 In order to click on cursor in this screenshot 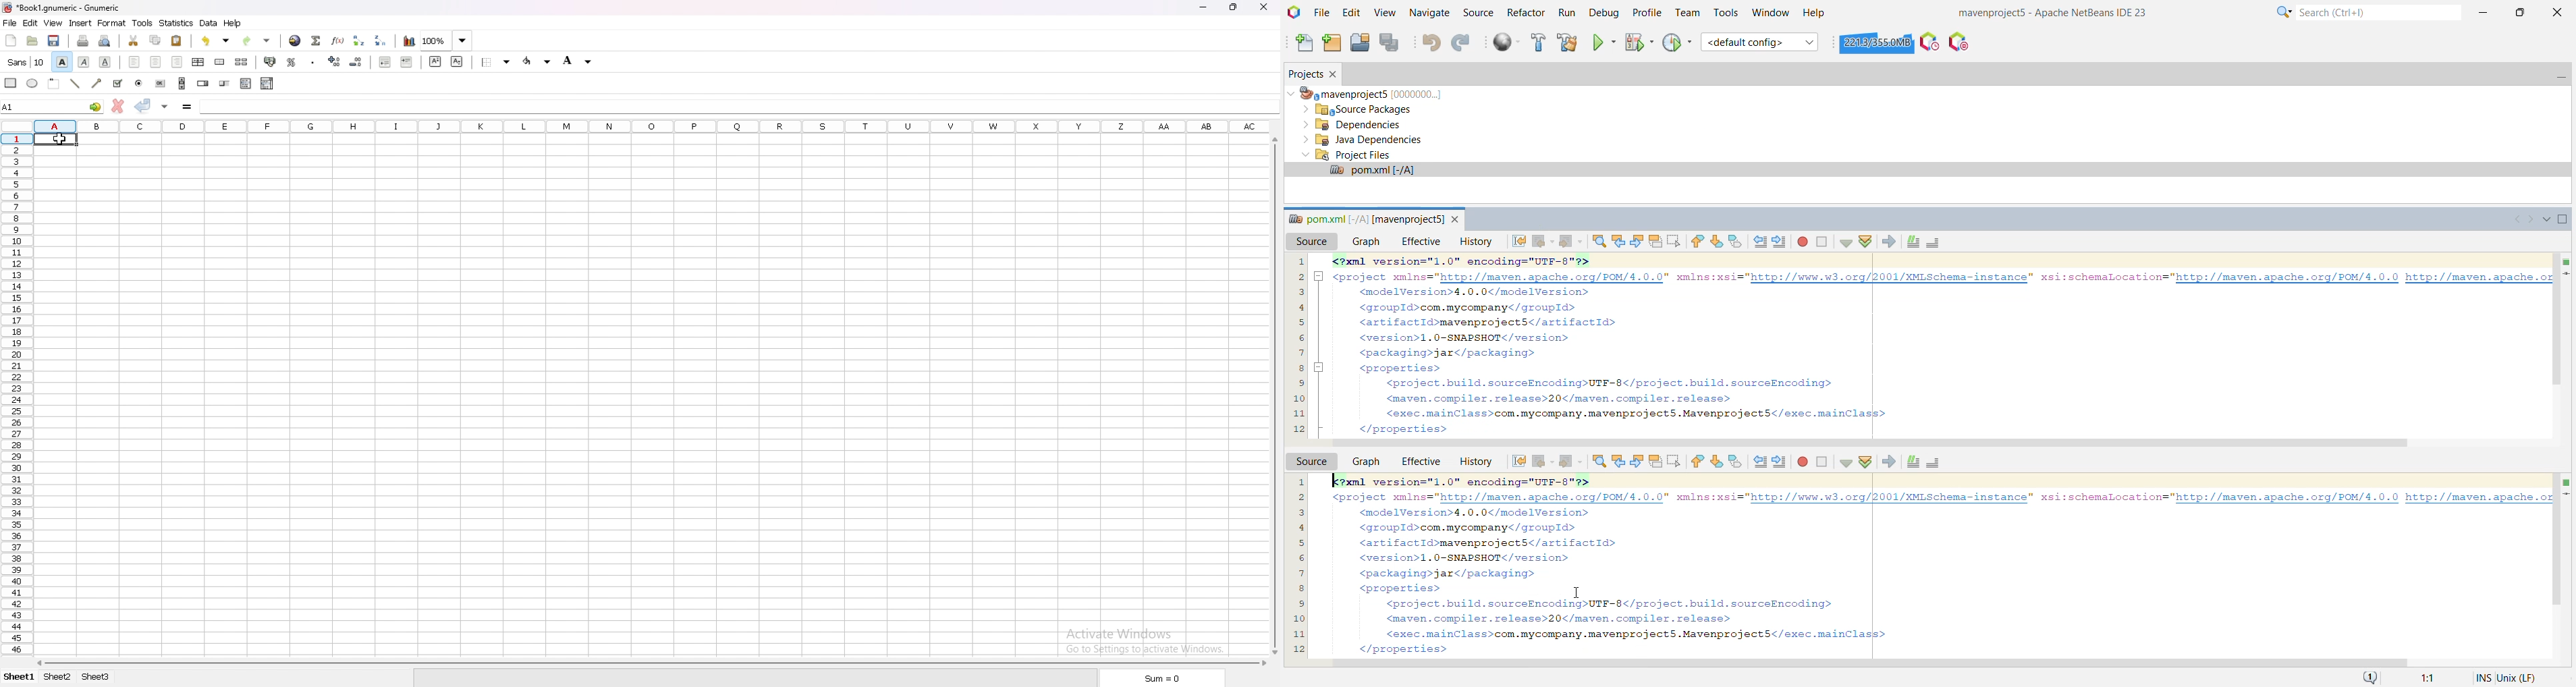, I will do `click(1579, 594)`.